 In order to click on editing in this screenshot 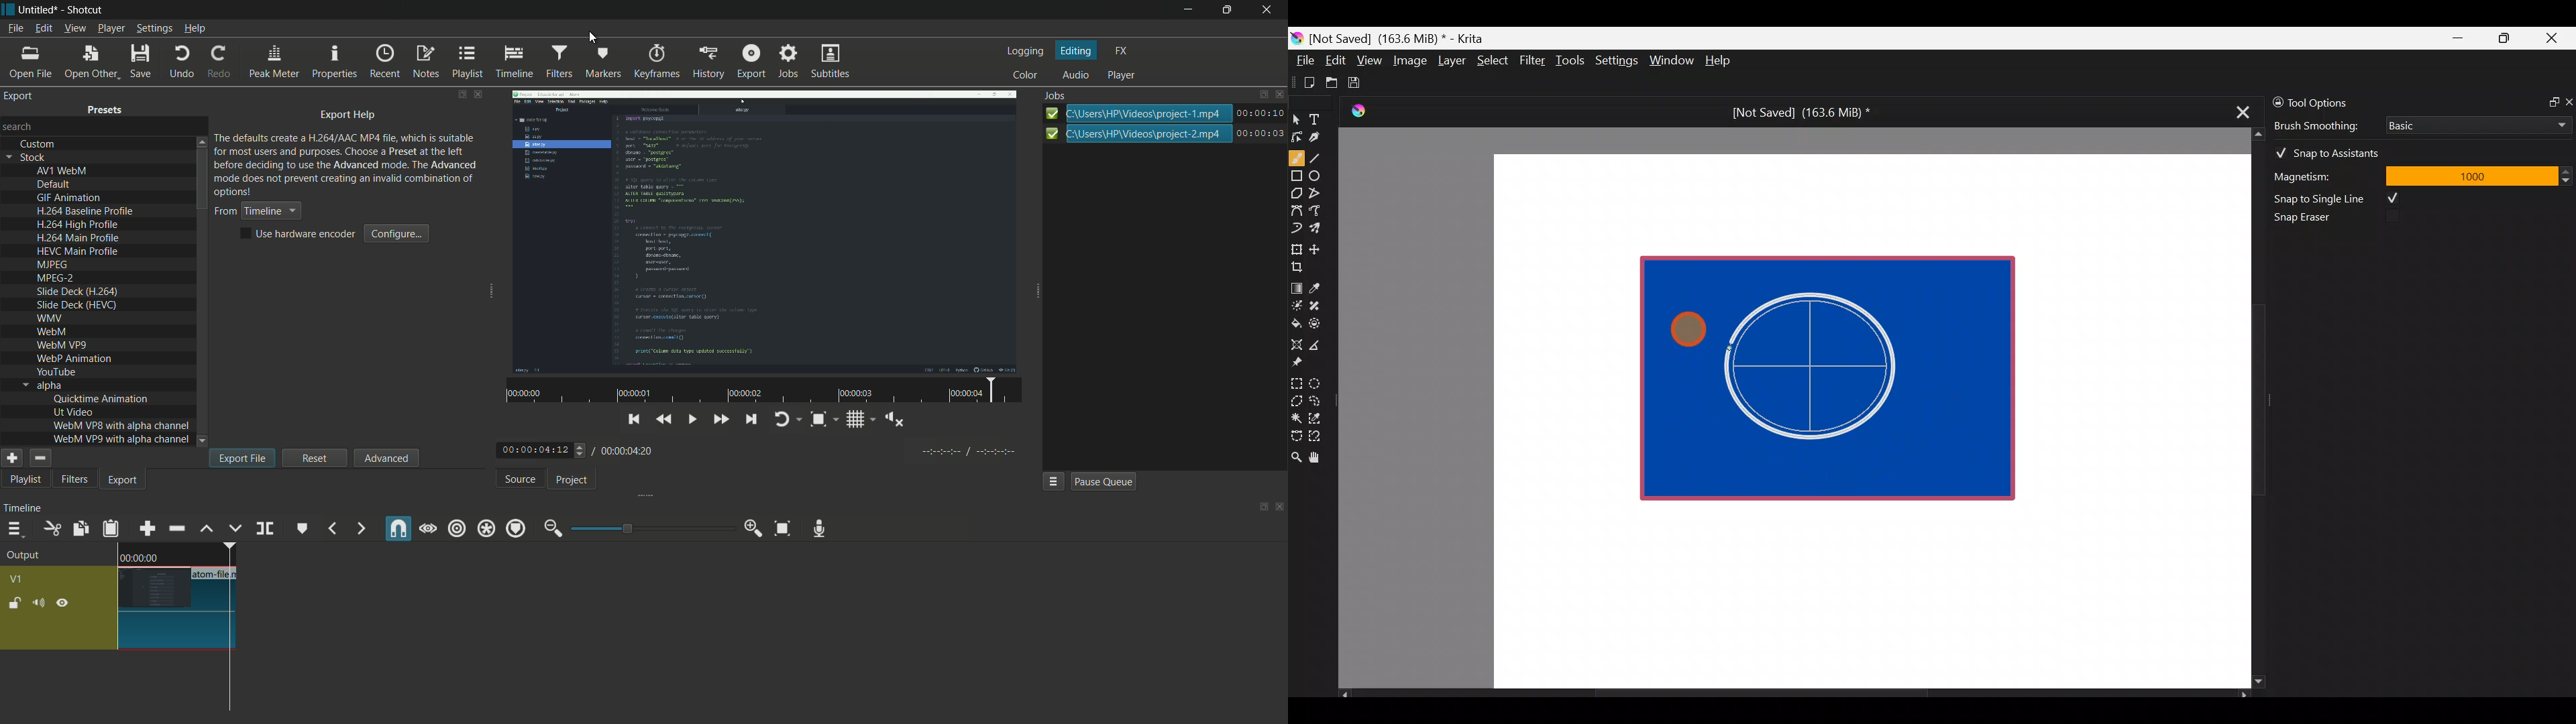, I will do `click(1077, 51)`.